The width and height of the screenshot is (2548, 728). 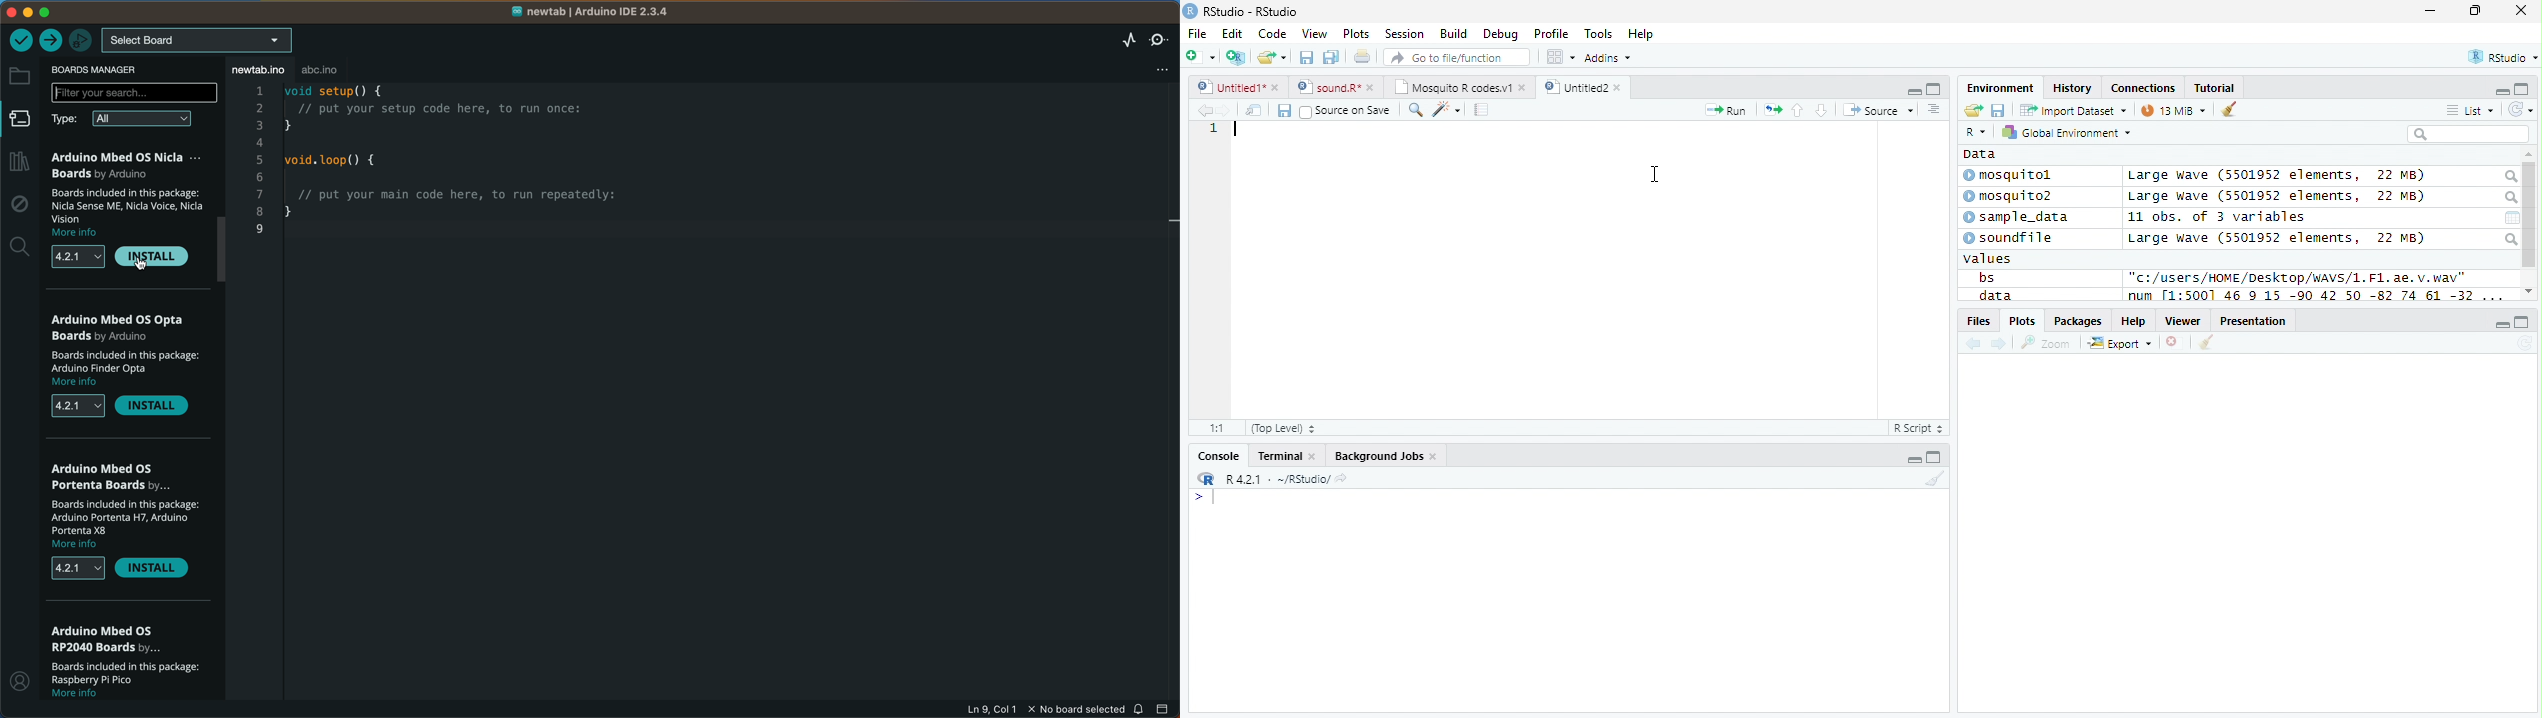 What do you see at coordinates (1610, 57) in the screenshot?
I see `Addins` at bounding box center [1610, 57].